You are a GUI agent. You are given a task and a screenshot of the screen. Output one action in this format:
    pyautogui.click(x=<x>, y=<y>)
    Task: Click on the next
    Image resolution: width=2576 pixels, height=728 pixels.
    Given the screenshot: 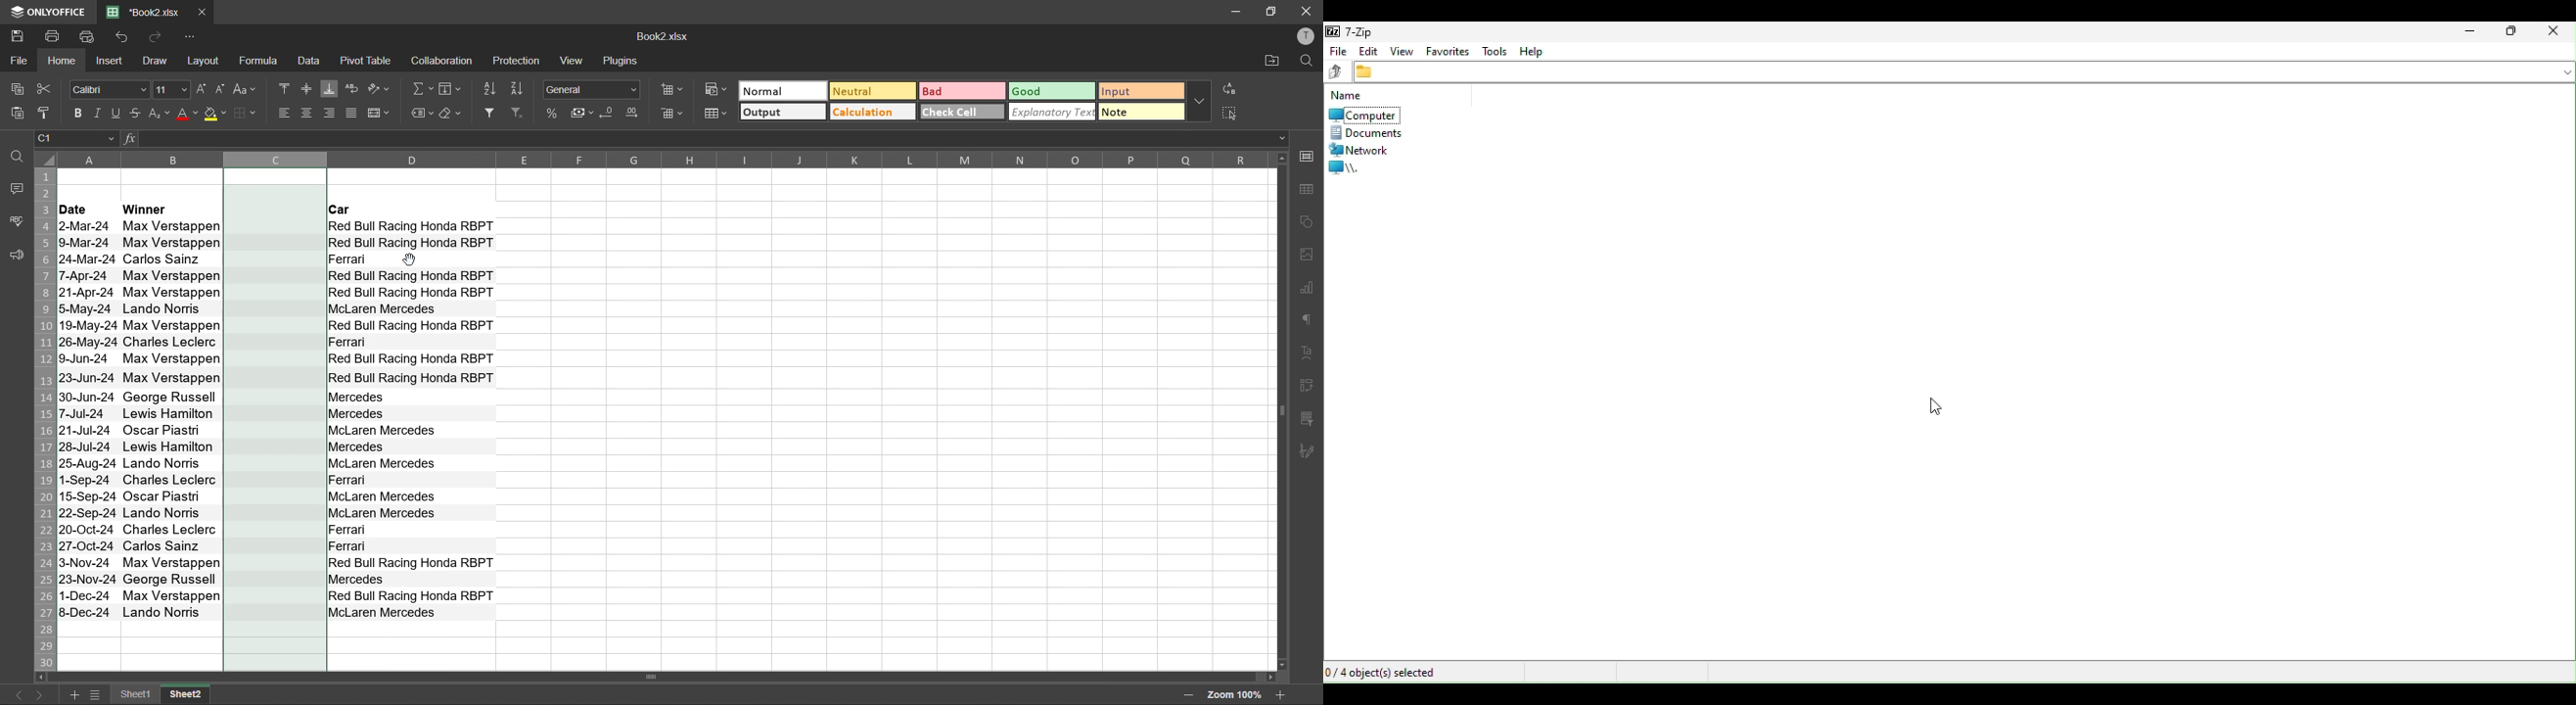 What is the action you would take?
    pyautogui.click(x=43, y=695)
    